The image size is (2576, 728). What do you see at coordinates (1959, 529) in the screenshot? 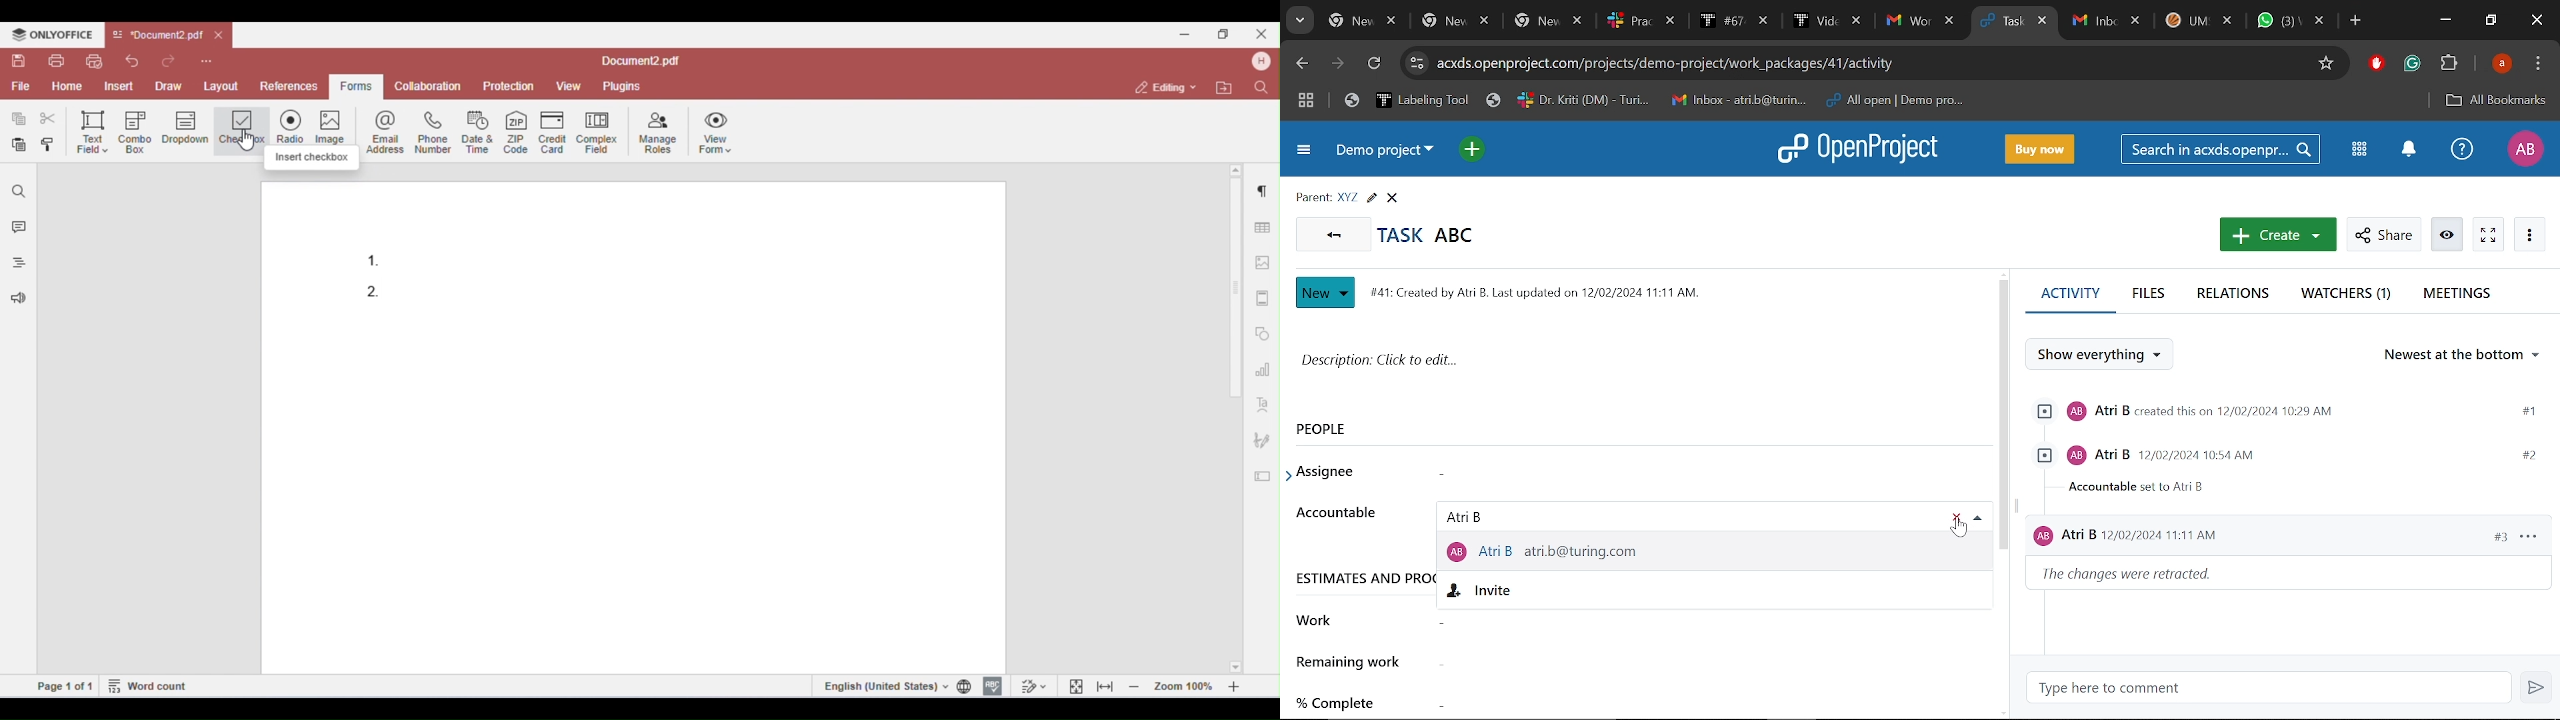
I see `cursor` at bounding box center [1959, 529].